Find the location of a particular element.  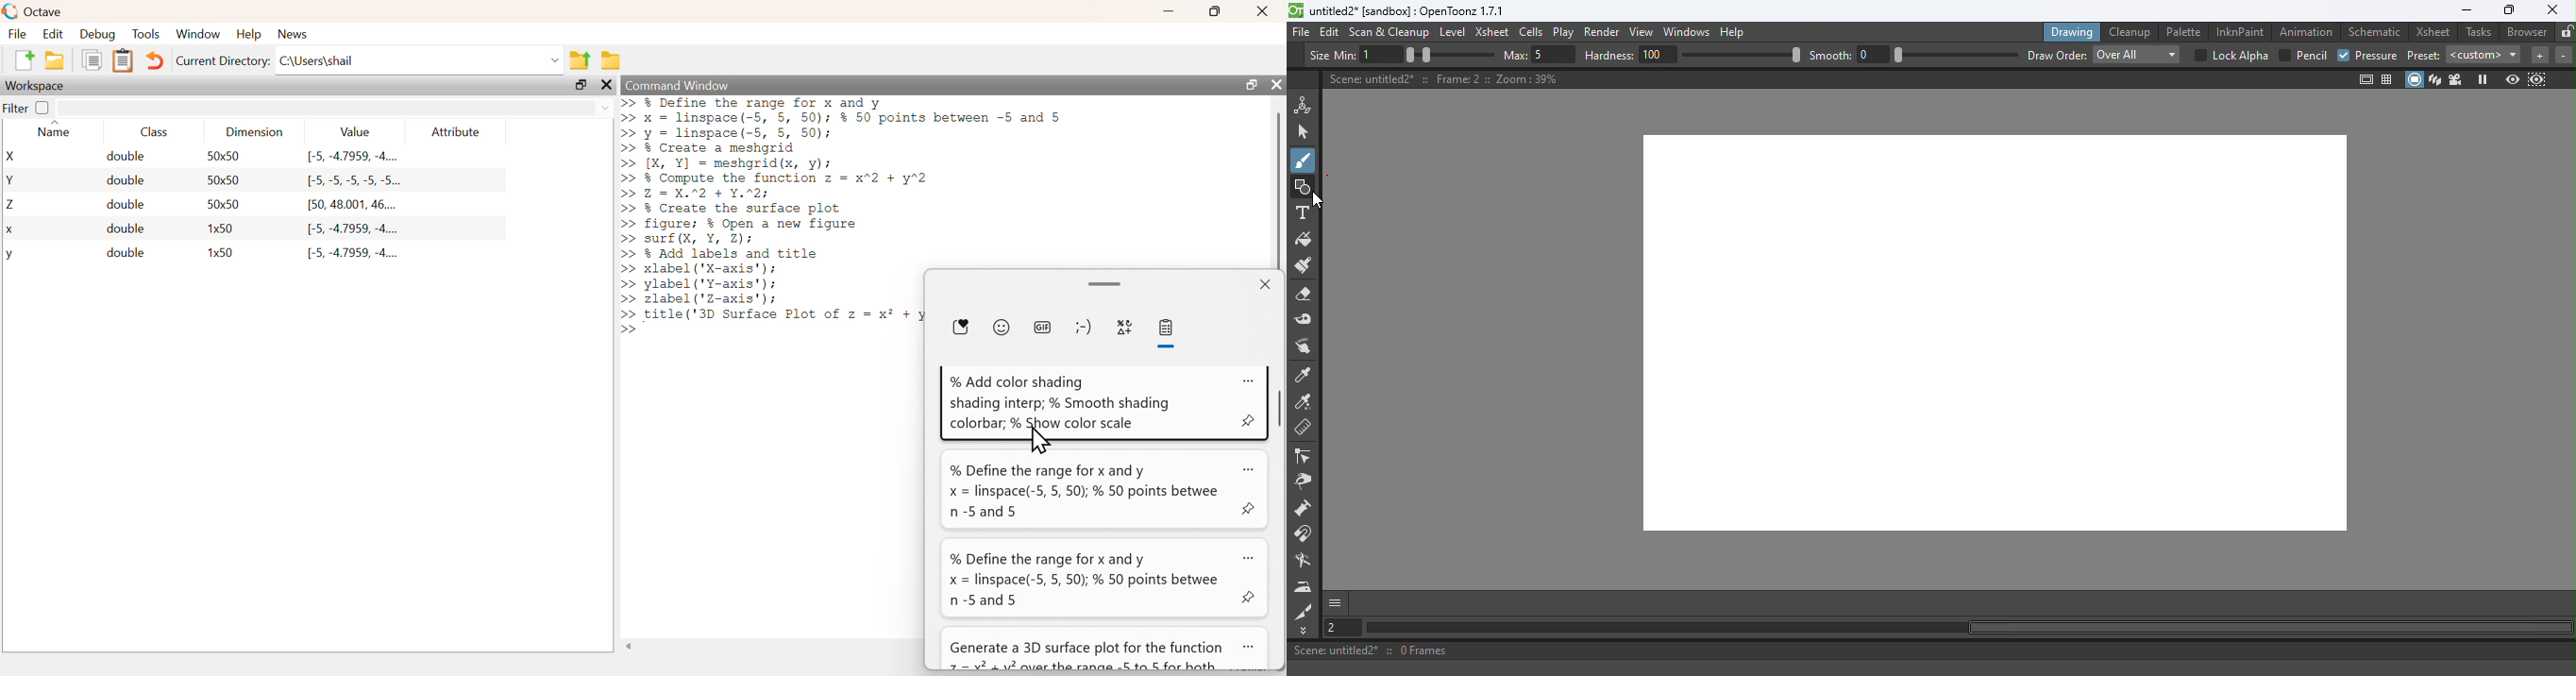

pin is located at coordinates (1253, 506).